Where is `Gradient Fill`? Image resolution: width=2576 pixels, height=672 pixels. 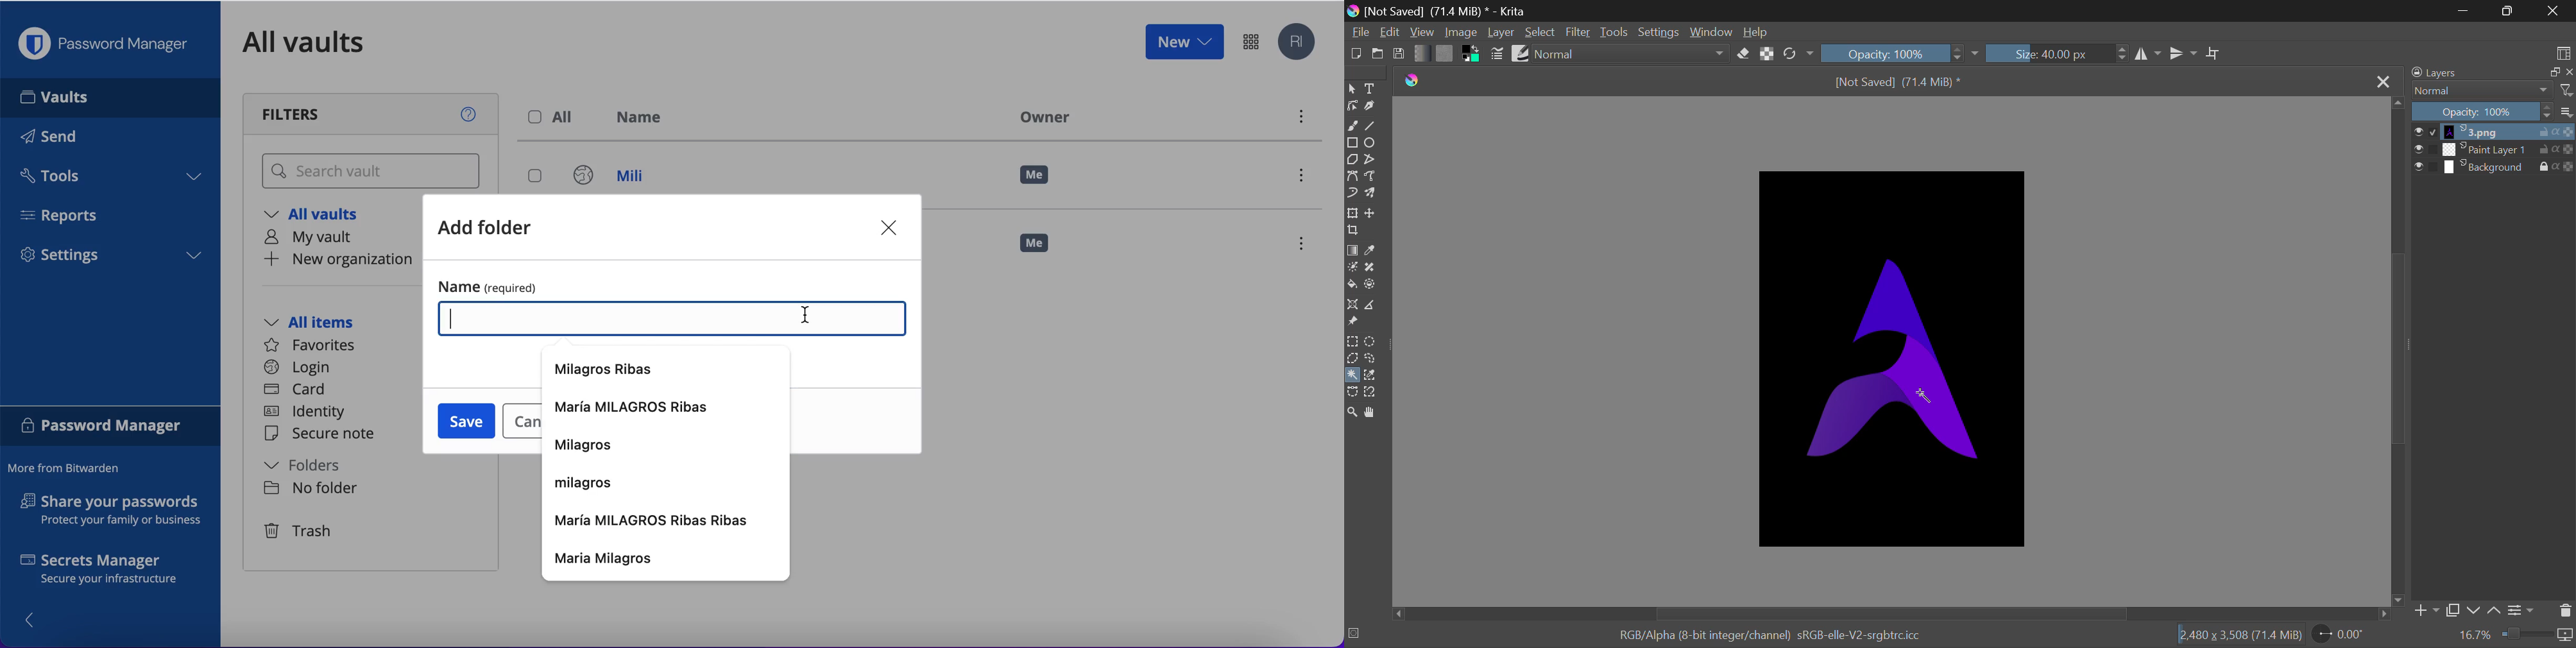
Gradient Fill is located at coordinates (1352, 251).